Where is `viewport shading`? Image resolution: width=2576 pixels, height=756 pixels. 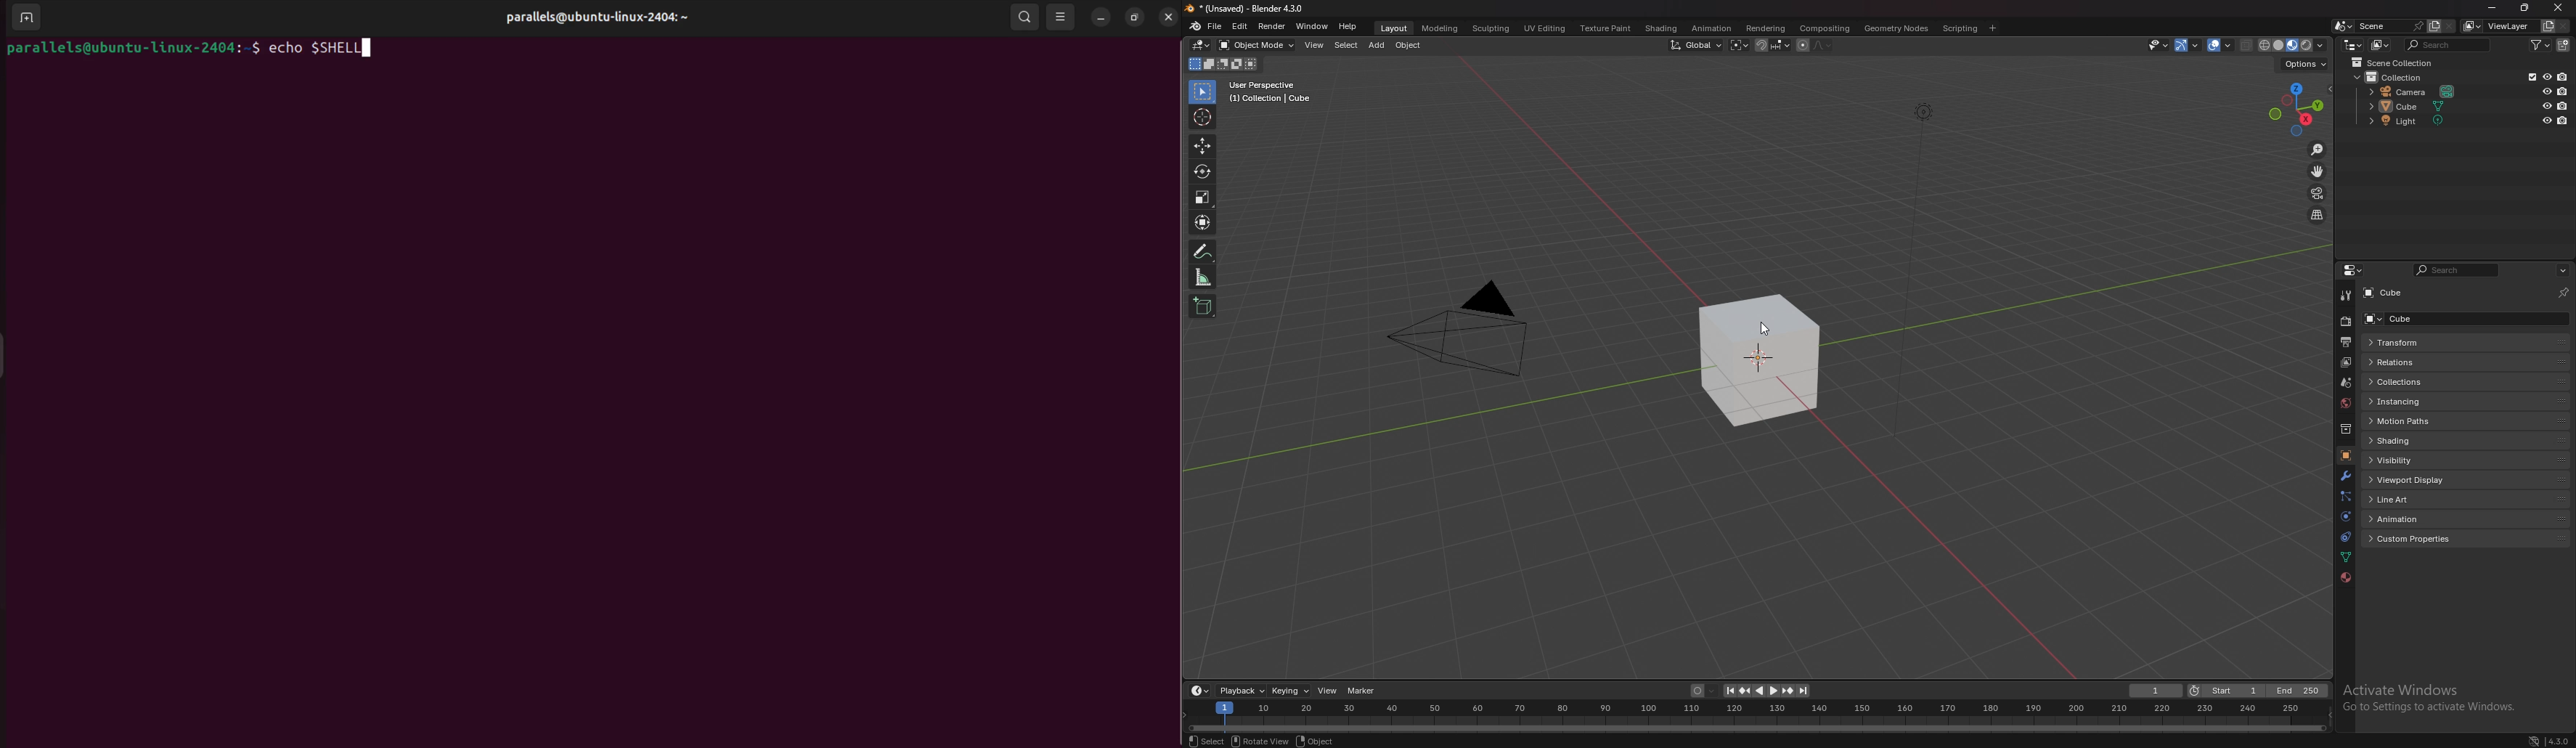 viewport shading is located at coordinates (2294, 44).